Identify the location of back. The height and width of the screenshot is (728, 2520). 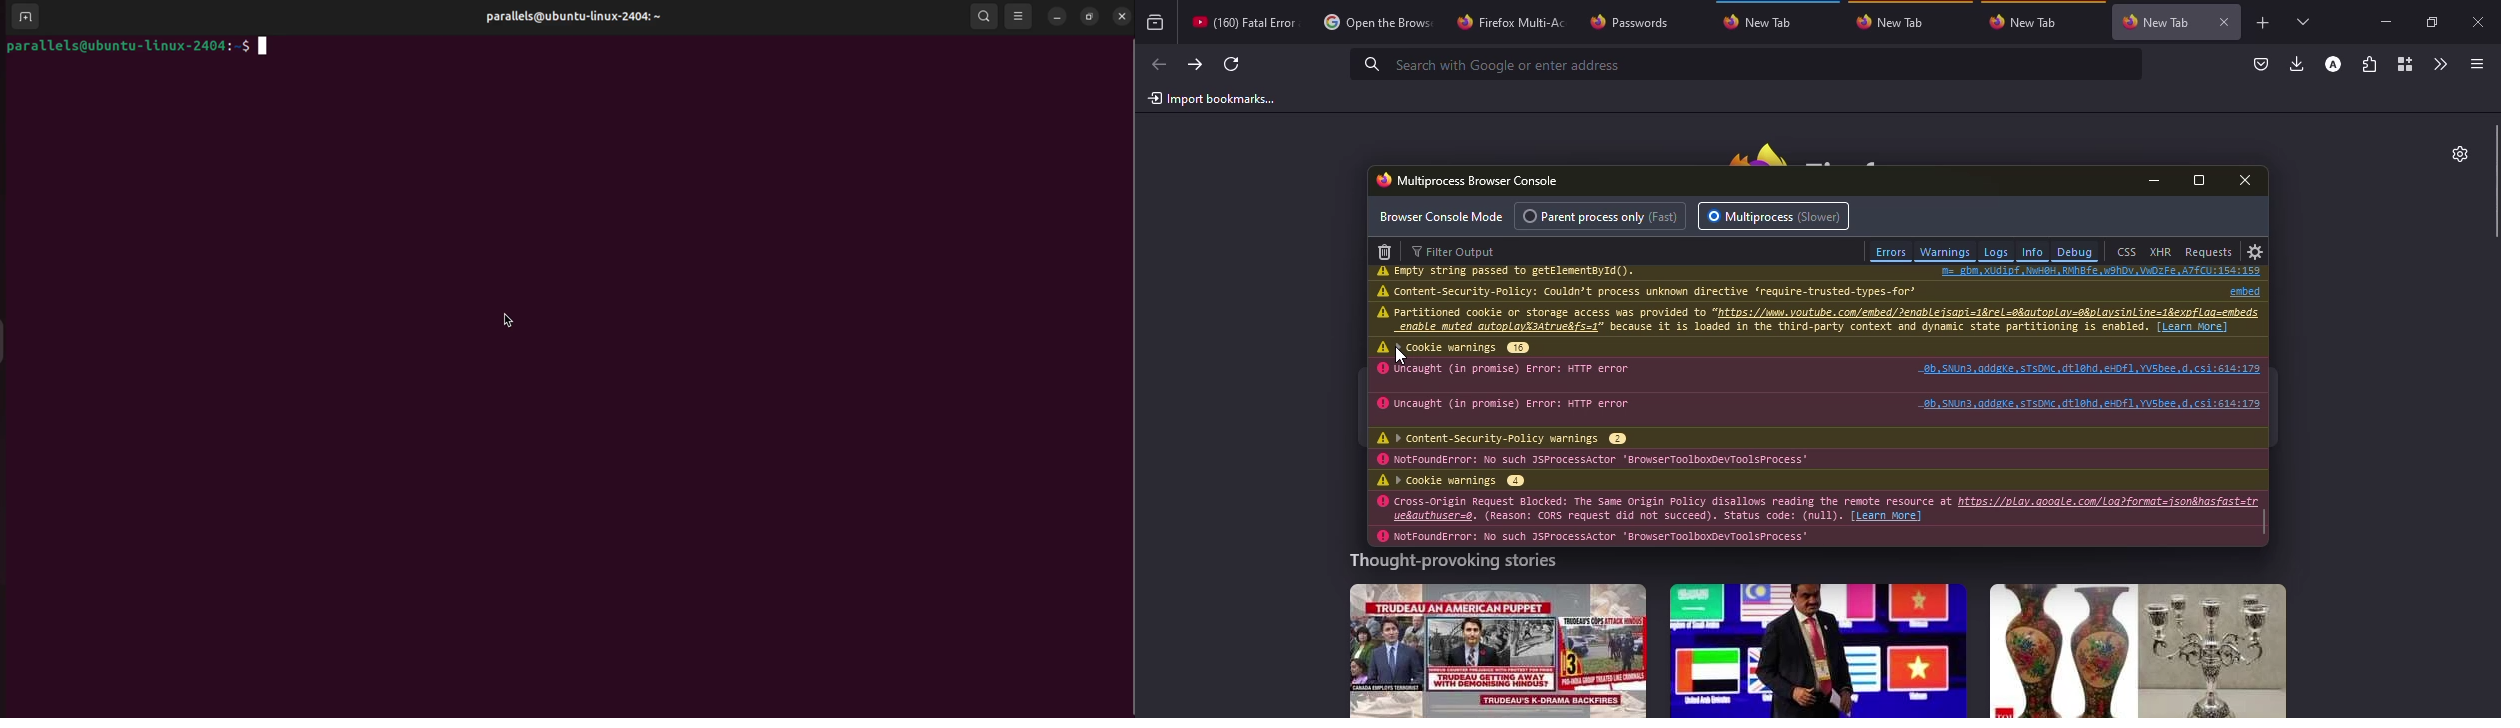
(1158, 64).